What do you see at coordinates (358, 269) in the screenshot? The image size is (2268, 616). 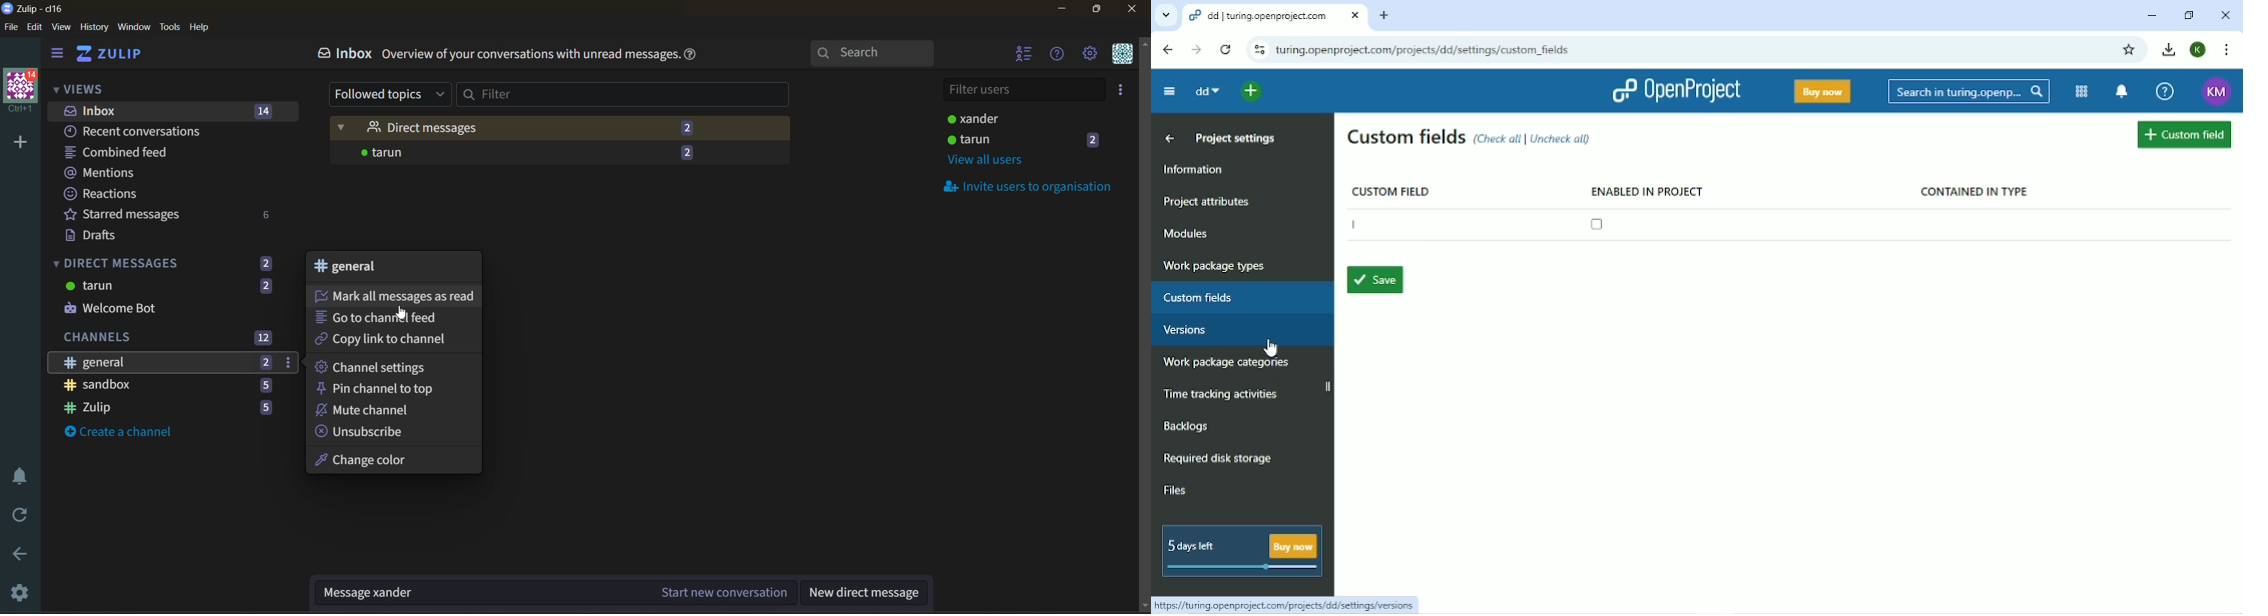 I see `general` at bounding box center [358, 269].